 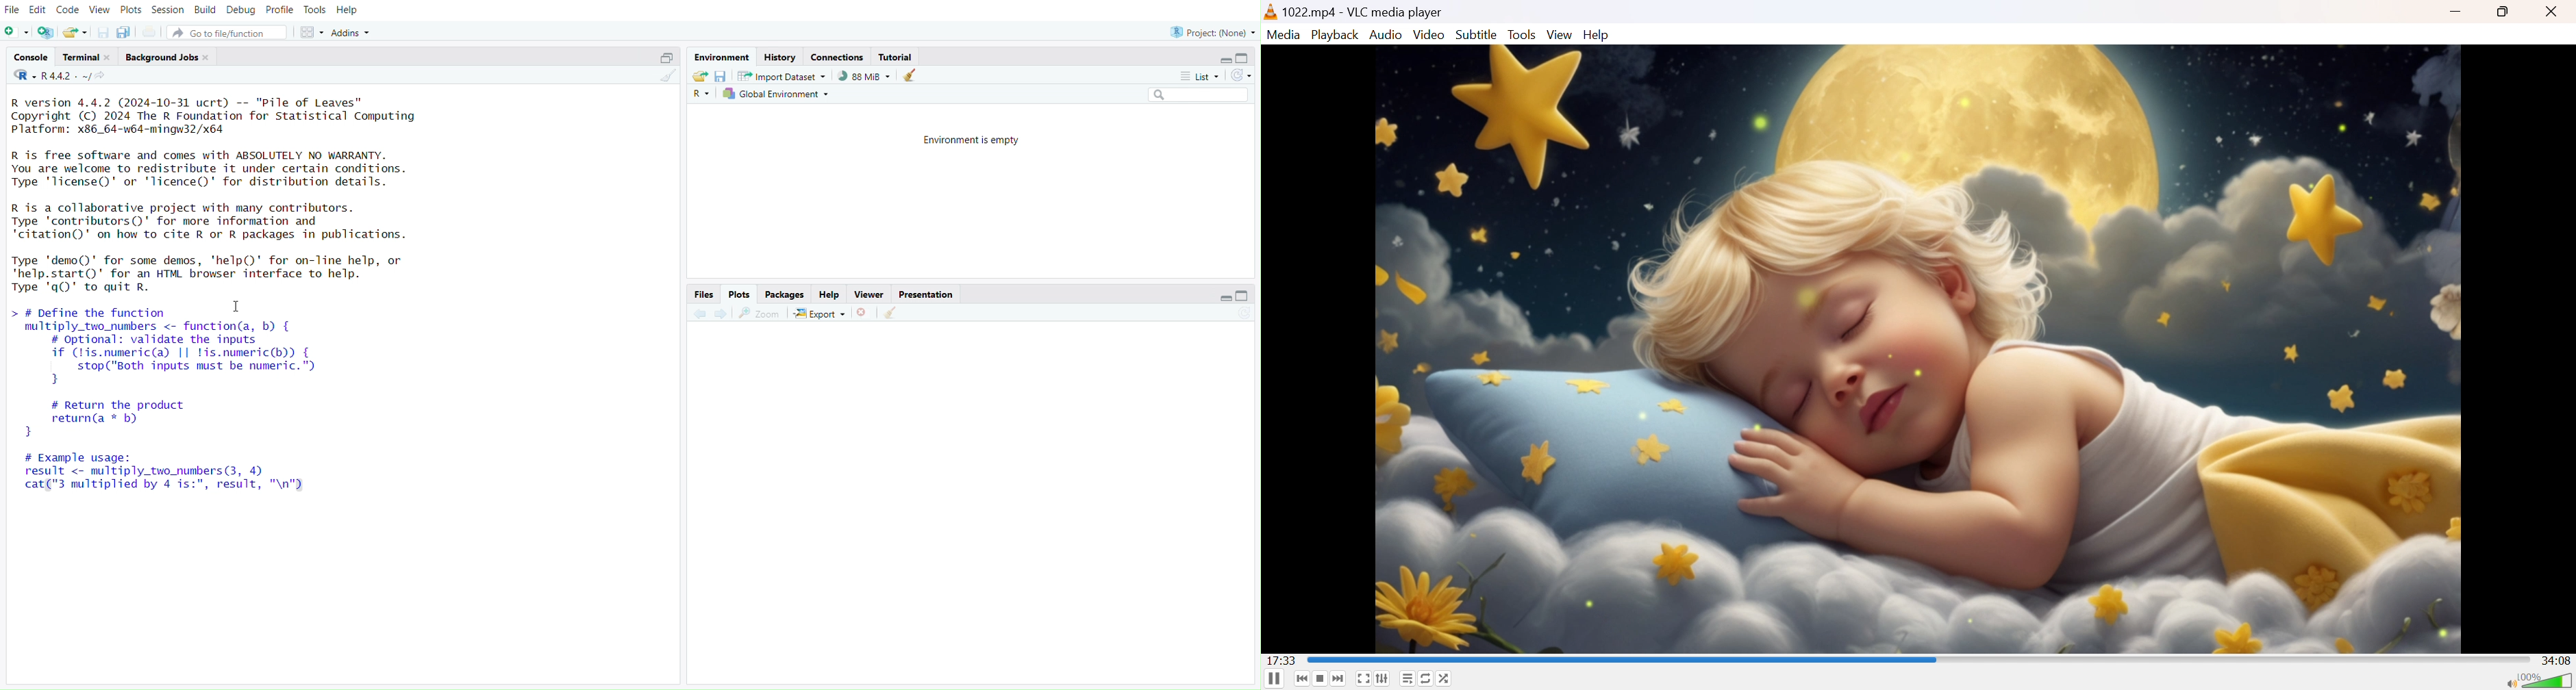 What do you see at coordinates (98, 9) in the screenshot?
I see `View` at bounding box center [98, 9].